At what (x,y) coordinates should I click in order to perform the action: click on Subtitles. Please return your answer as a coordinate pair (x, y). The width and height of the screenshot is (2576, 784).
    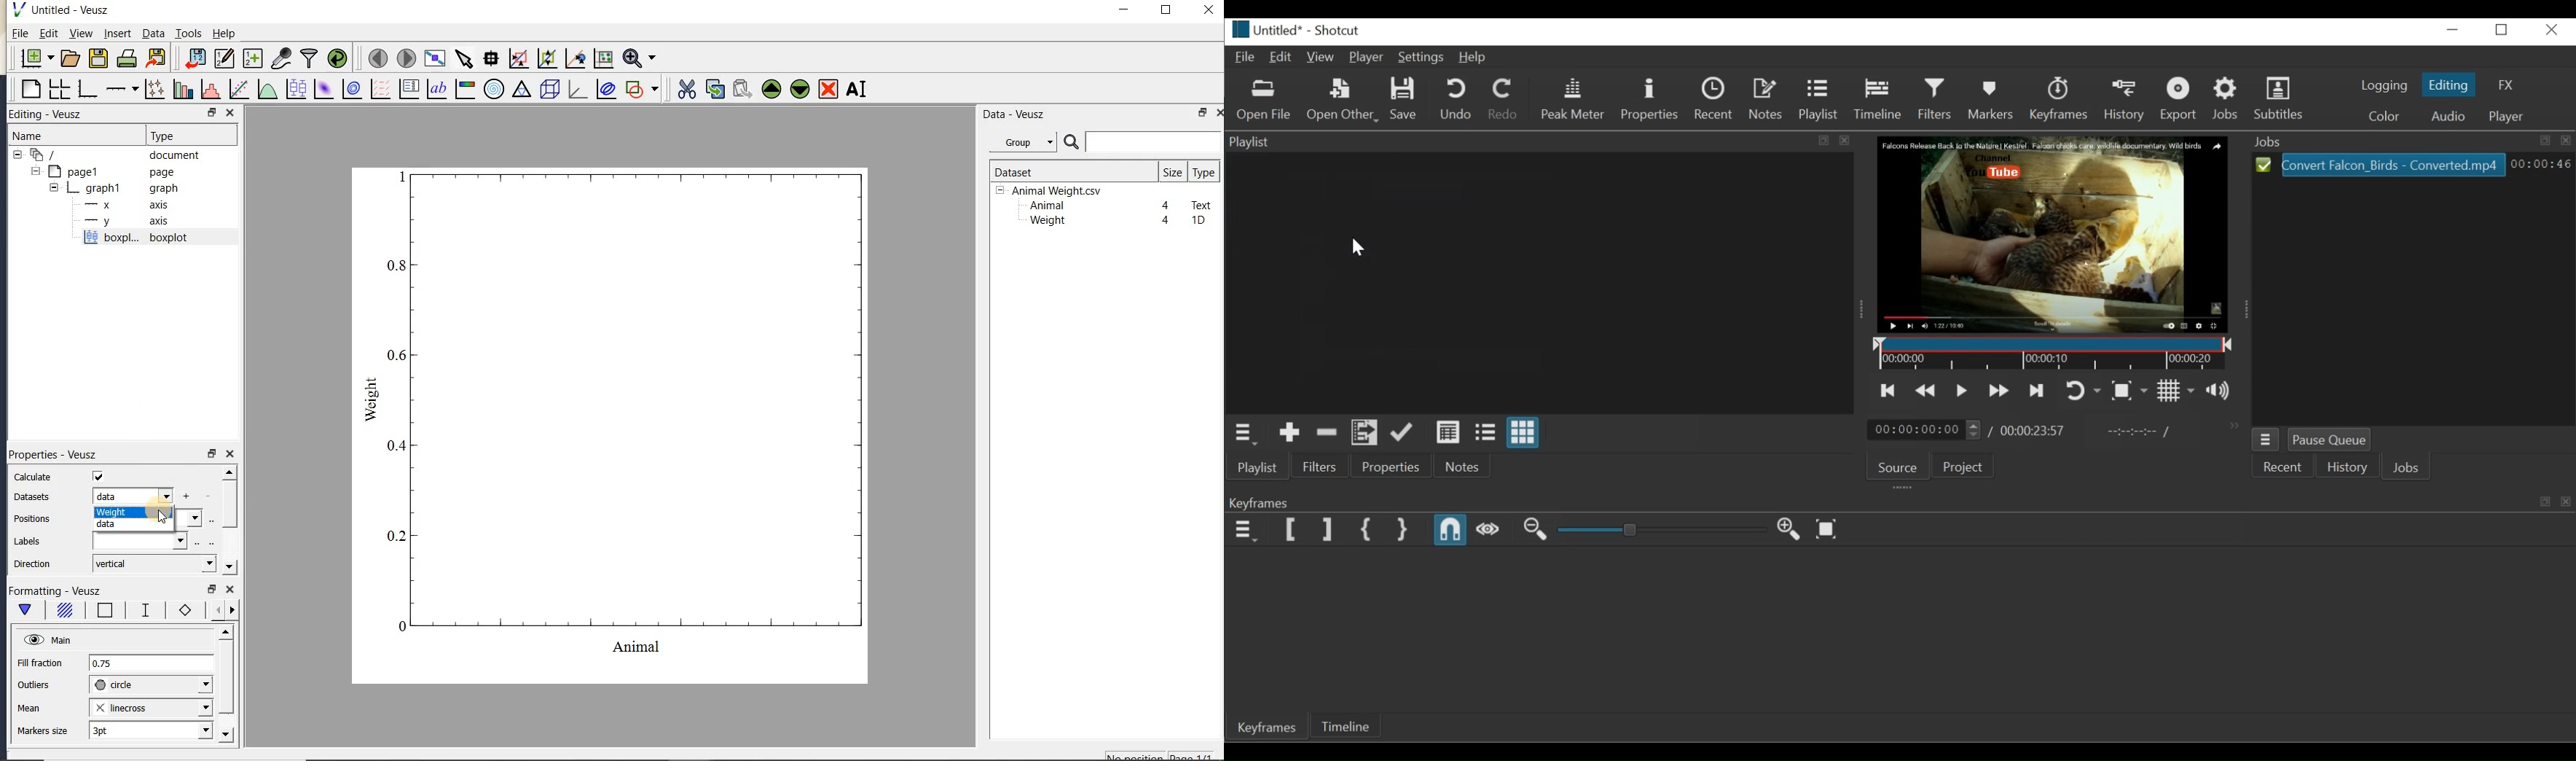
    Looking at the image, I should click on (2283, 99).